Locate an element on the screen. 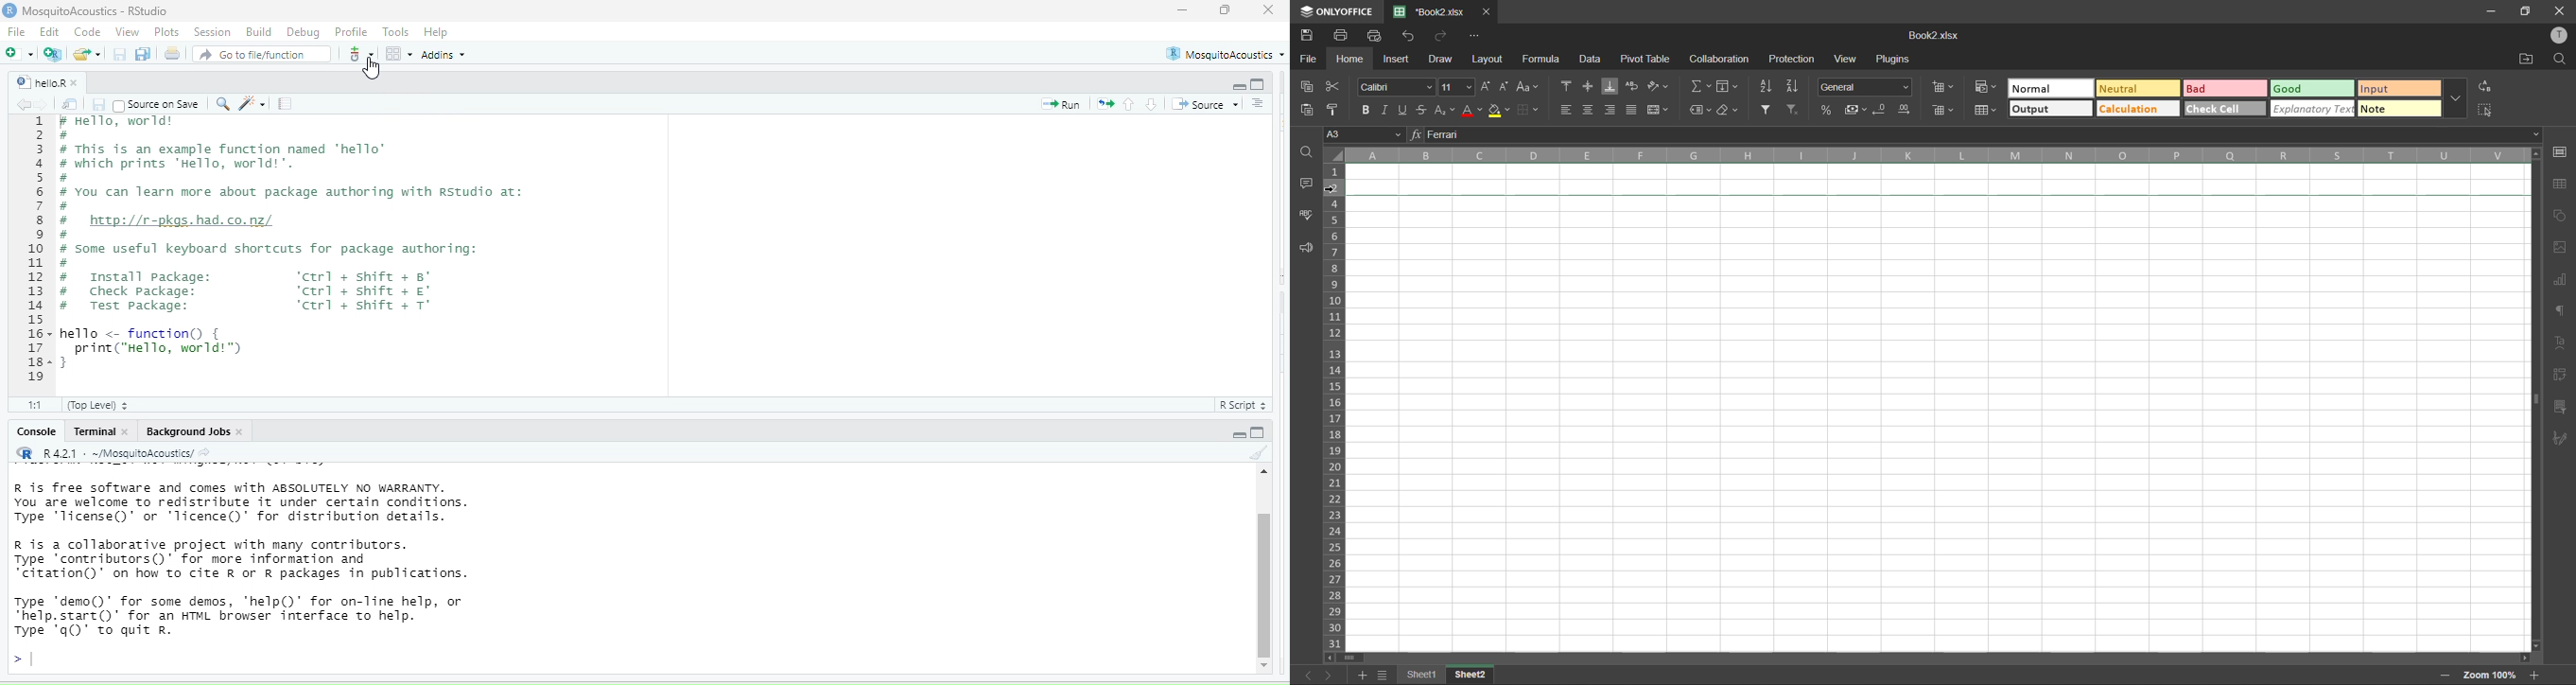 The width and height of the screenshot is (2576, 700). re run the previous code is located at coordinates (1106, 104).